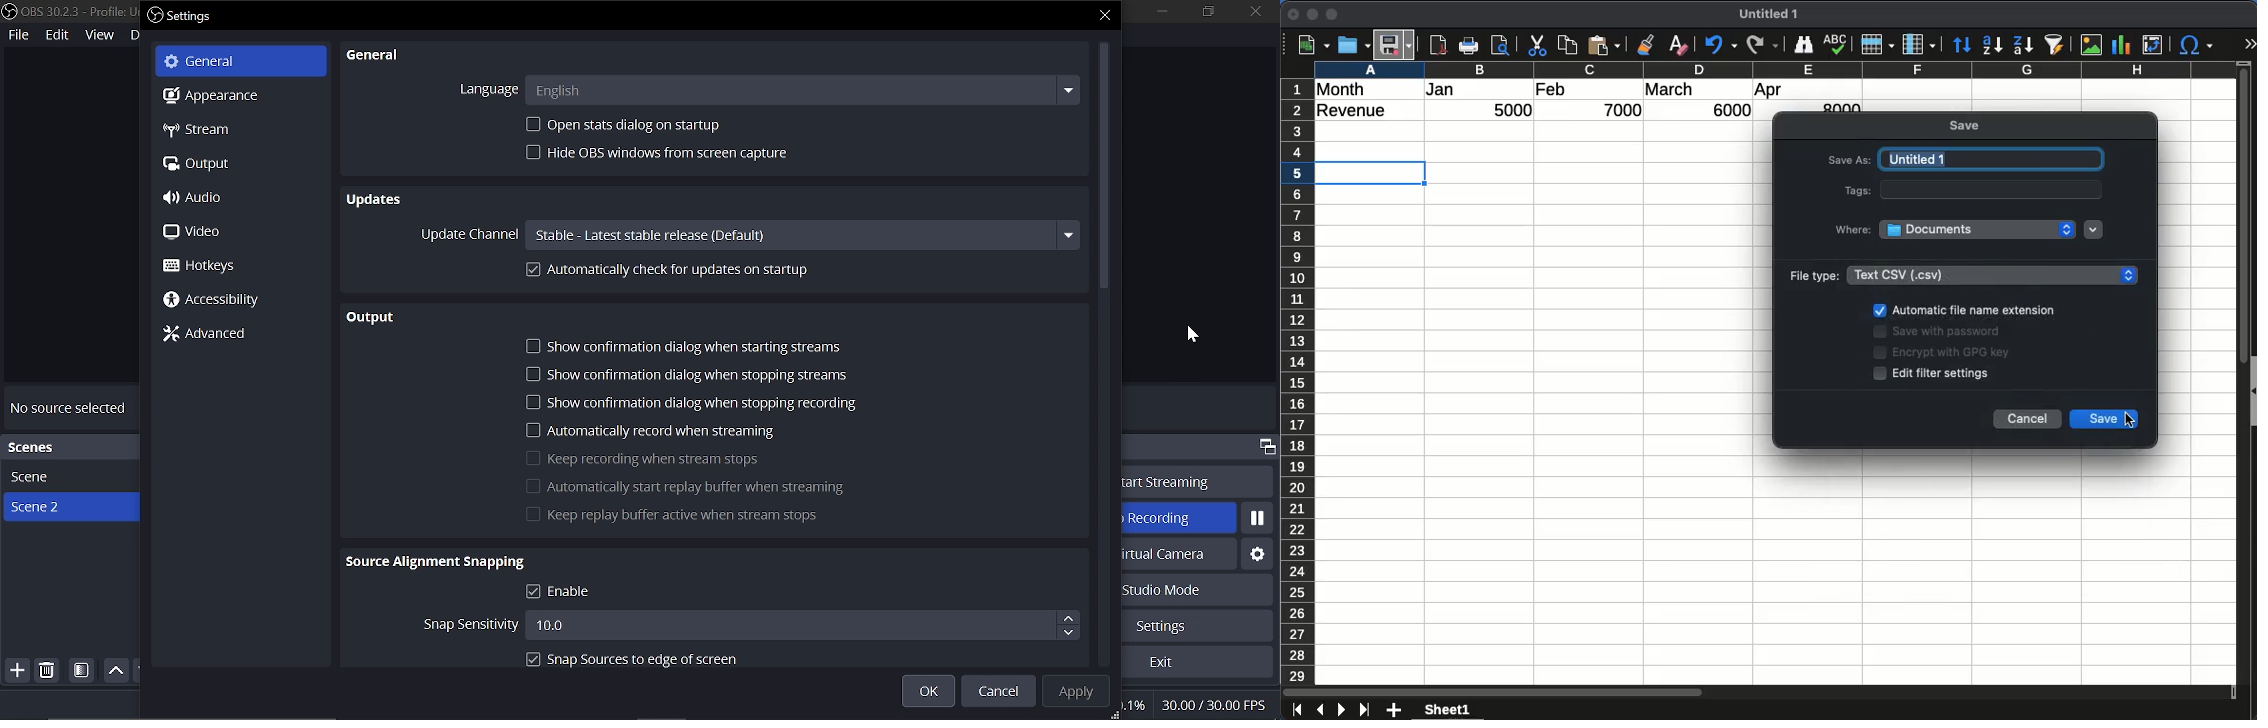  Describe the element at coordinates (1295, 710) in the screenshot. I see `first sheet` at that location.